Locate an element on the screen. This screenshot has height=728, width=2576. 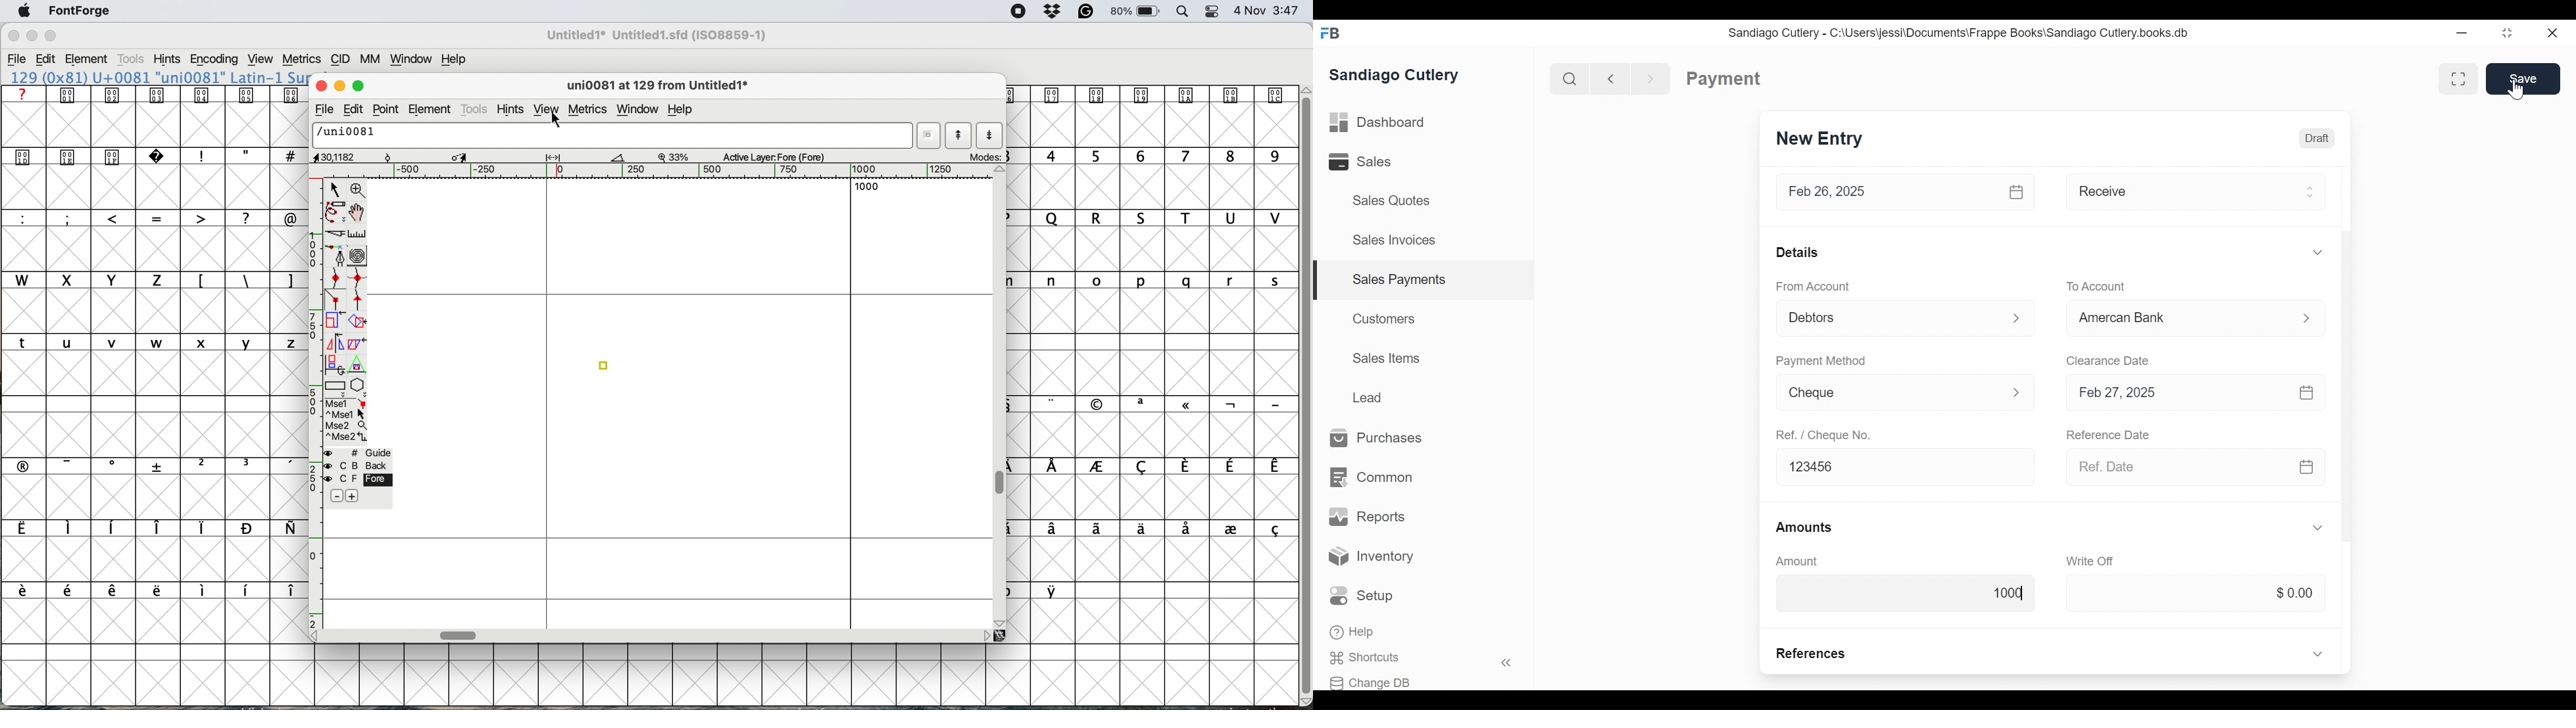
Sales Quotes is located at coordinates (1390, 201).